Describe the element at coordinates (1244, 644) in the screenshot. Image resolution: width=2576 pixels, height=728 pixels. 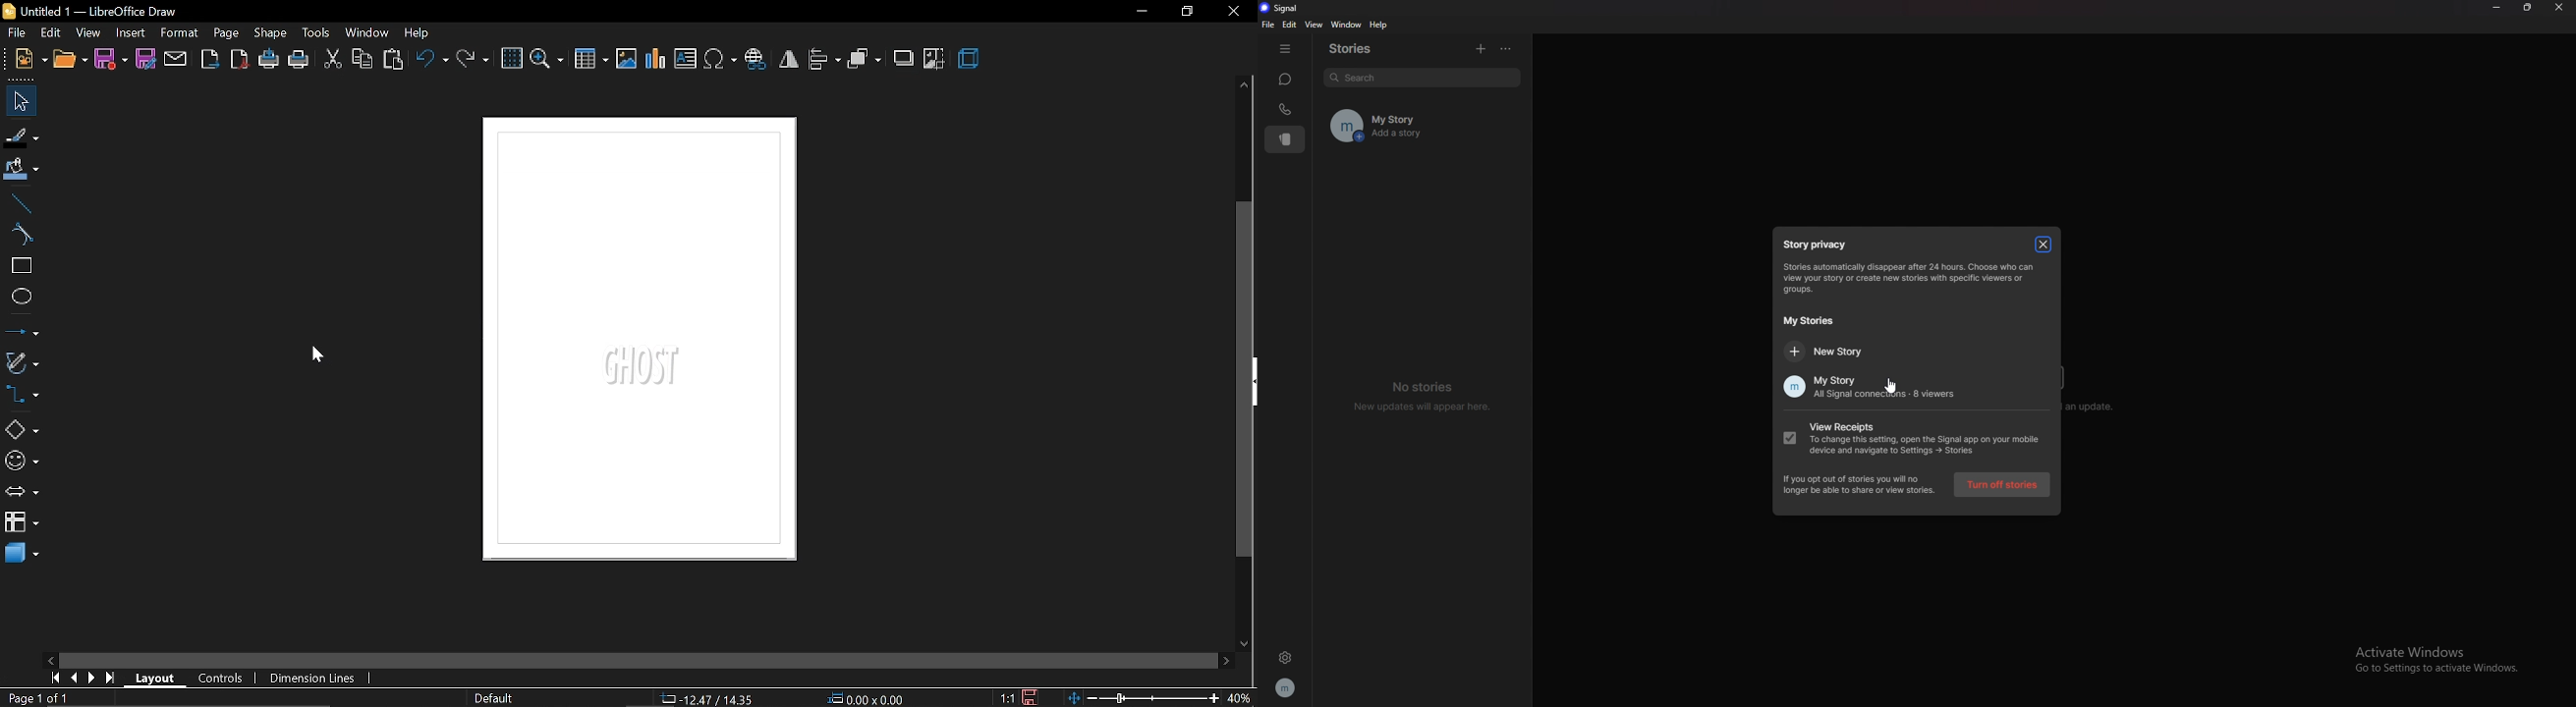
I see `move down` at that location.